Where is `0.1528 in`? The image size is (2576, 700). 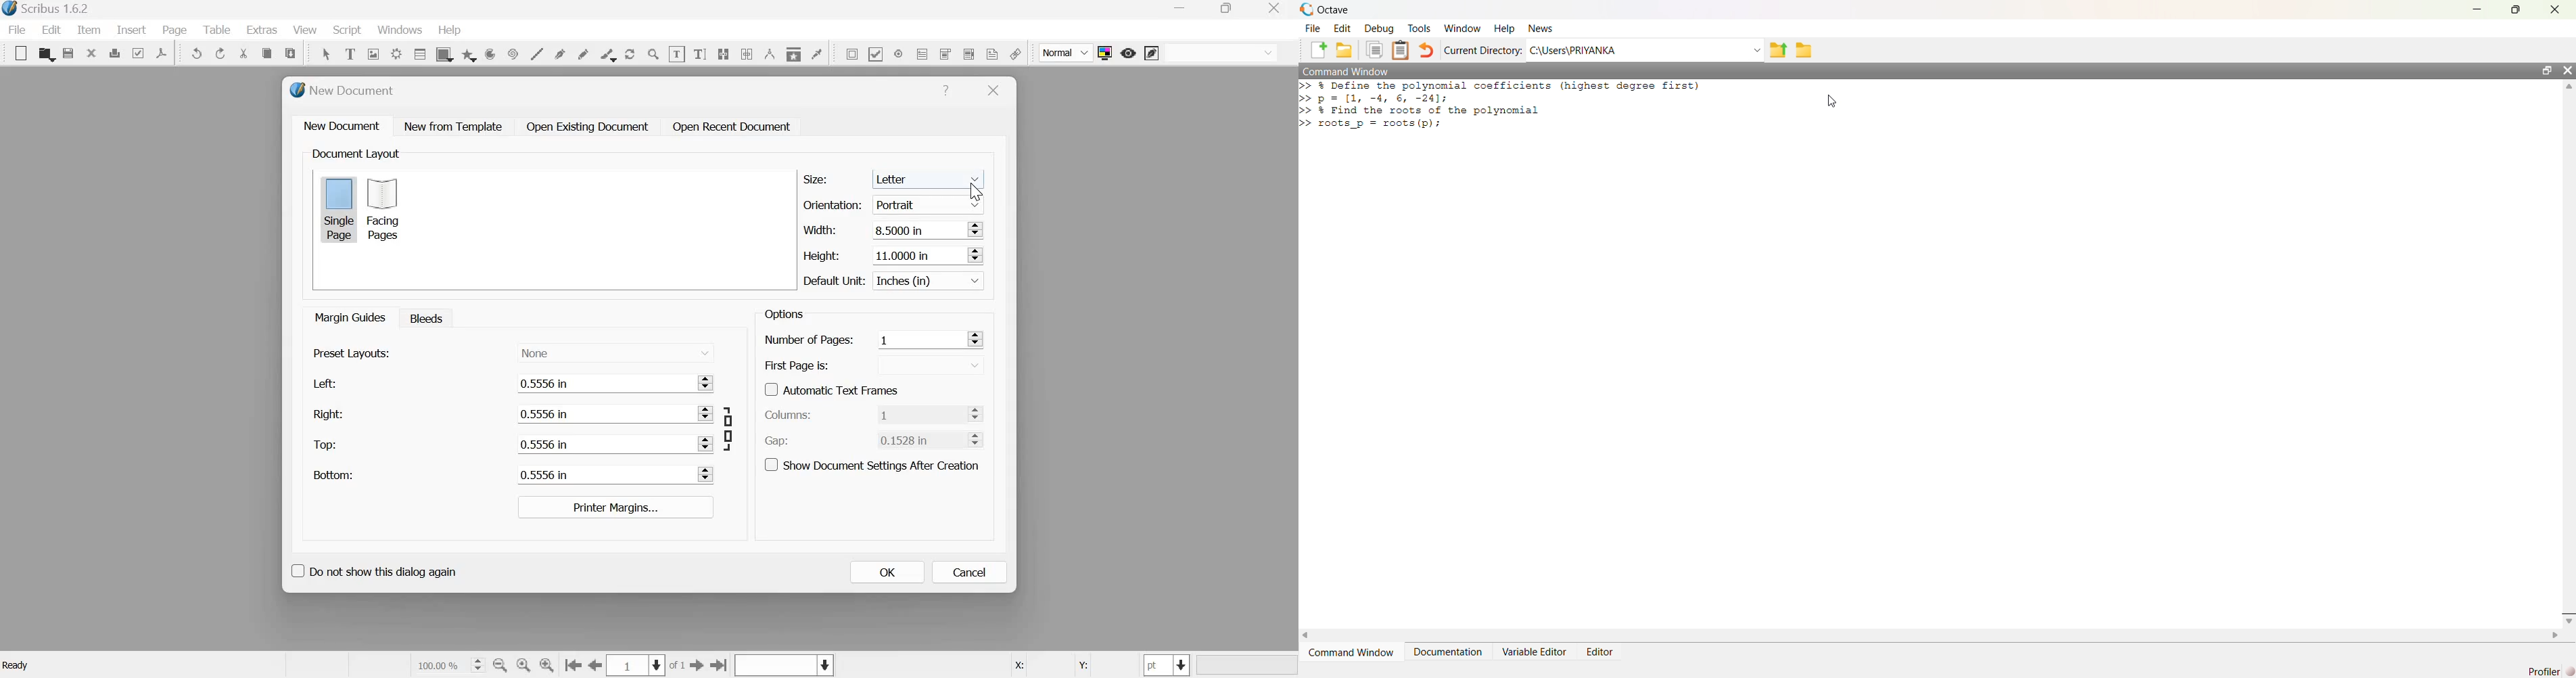
0.1528 in is located at coordinates (920, 439).